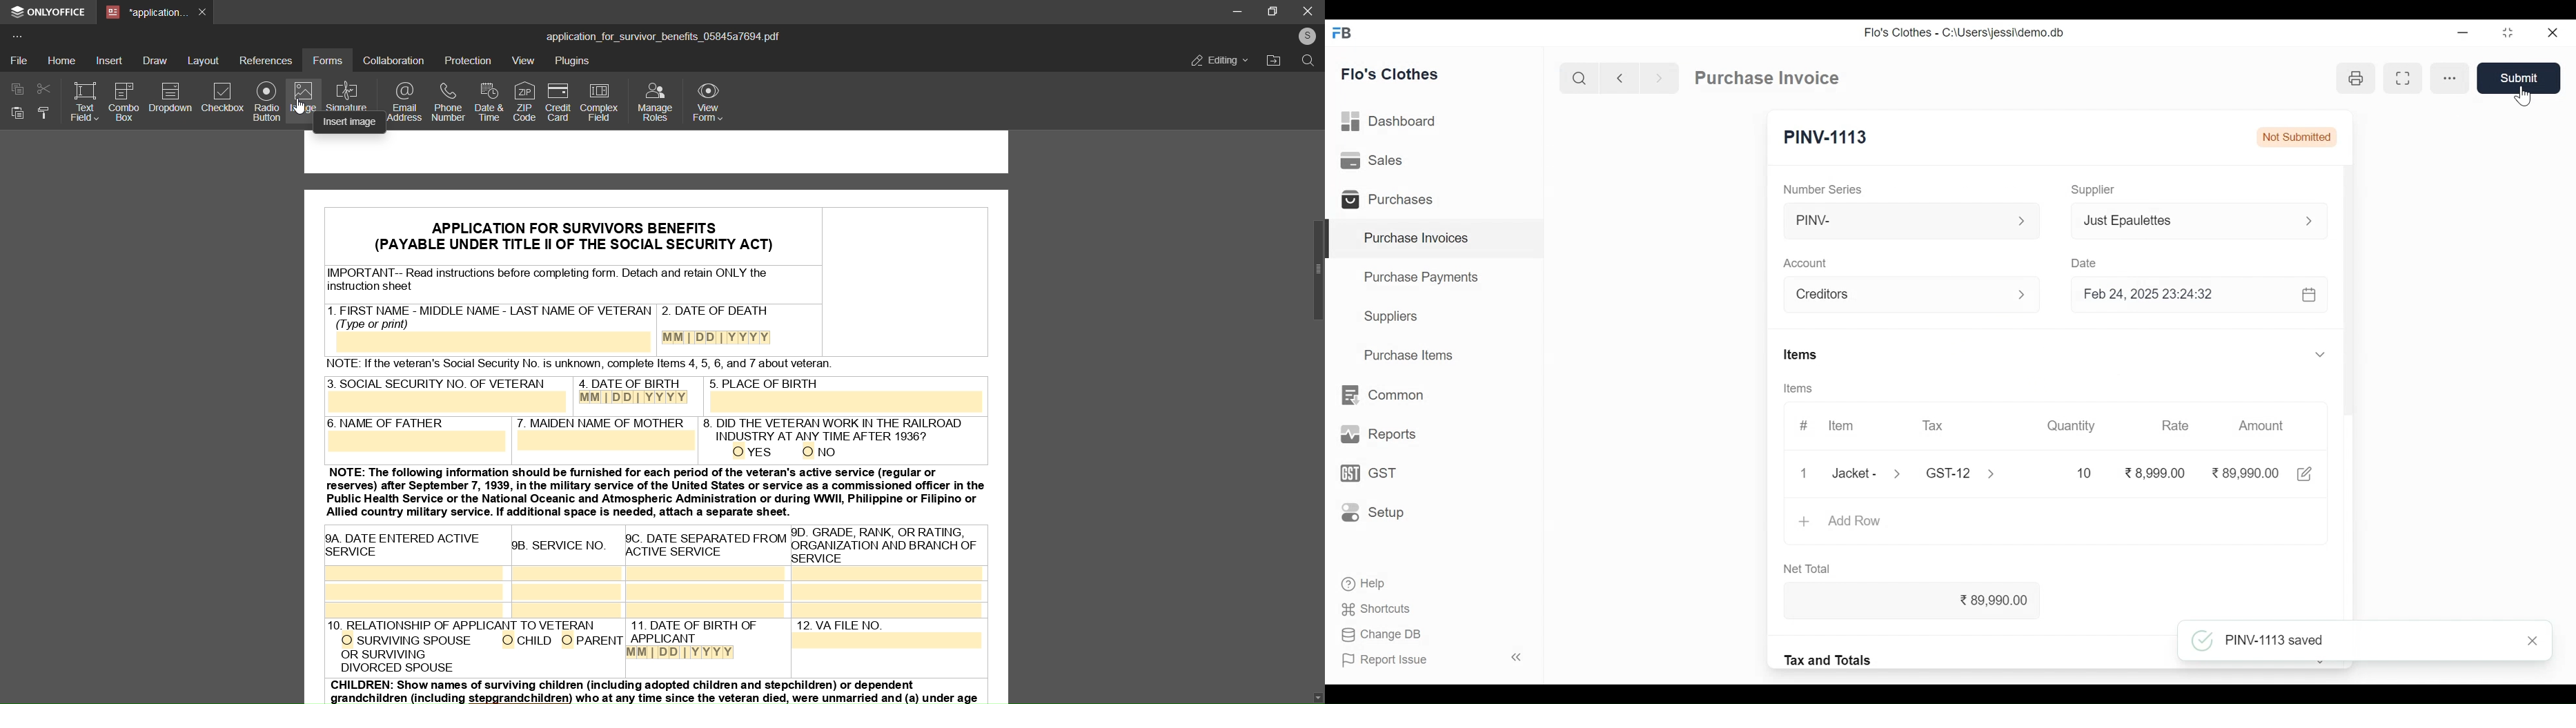  Describe the element at coordinates (662, 35) in the screenshot. I see `title` at that location.